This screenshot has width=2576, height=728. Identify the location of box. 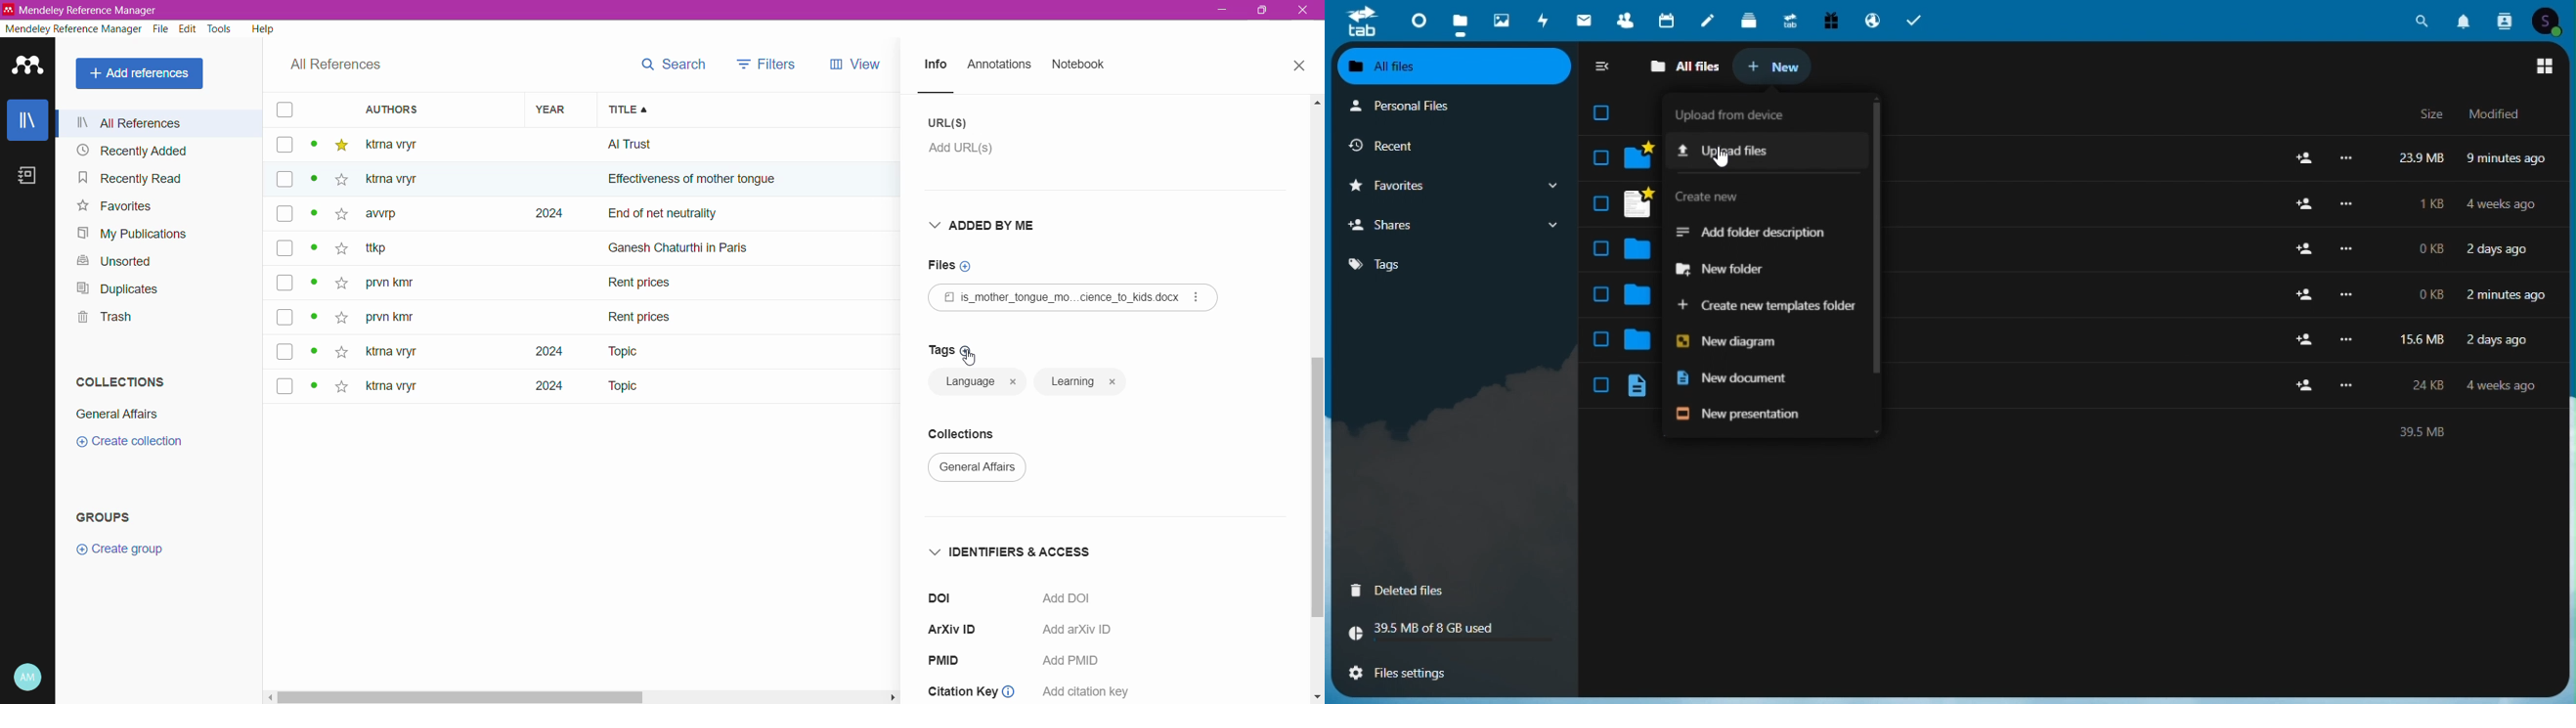
(283, 110).